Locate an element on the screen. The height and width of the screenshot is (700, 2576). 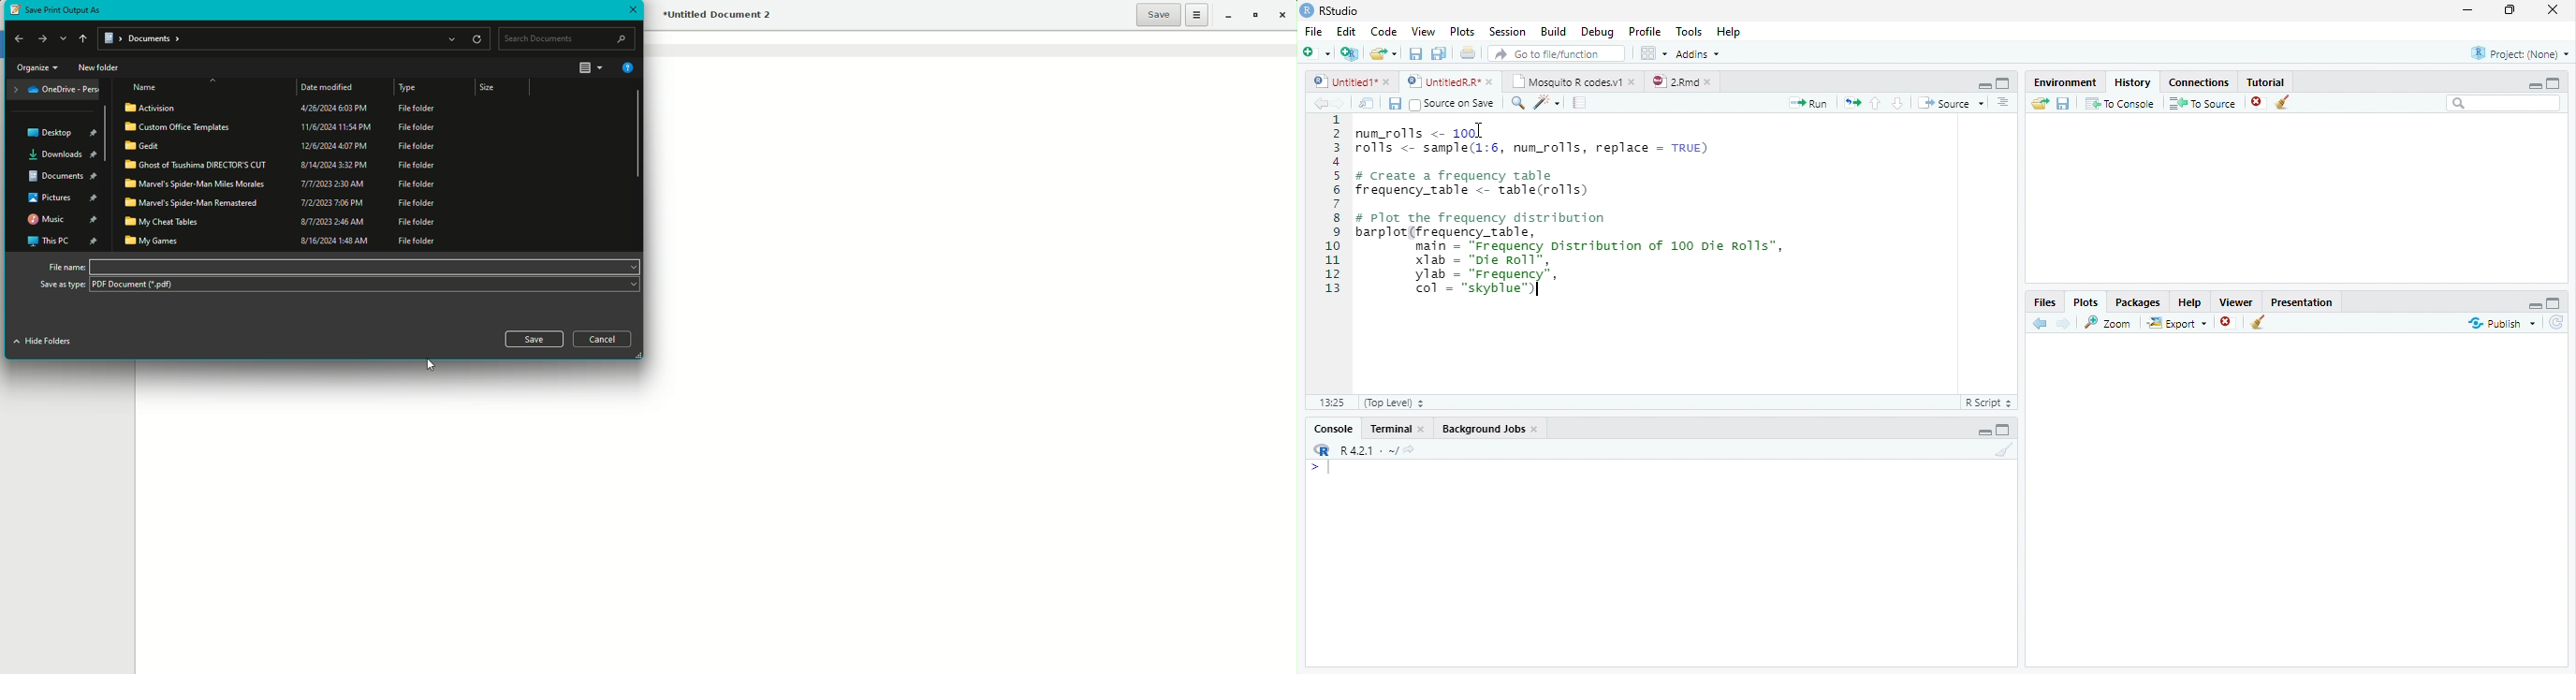
Project: (None) is located at coordinates (2519, 51).